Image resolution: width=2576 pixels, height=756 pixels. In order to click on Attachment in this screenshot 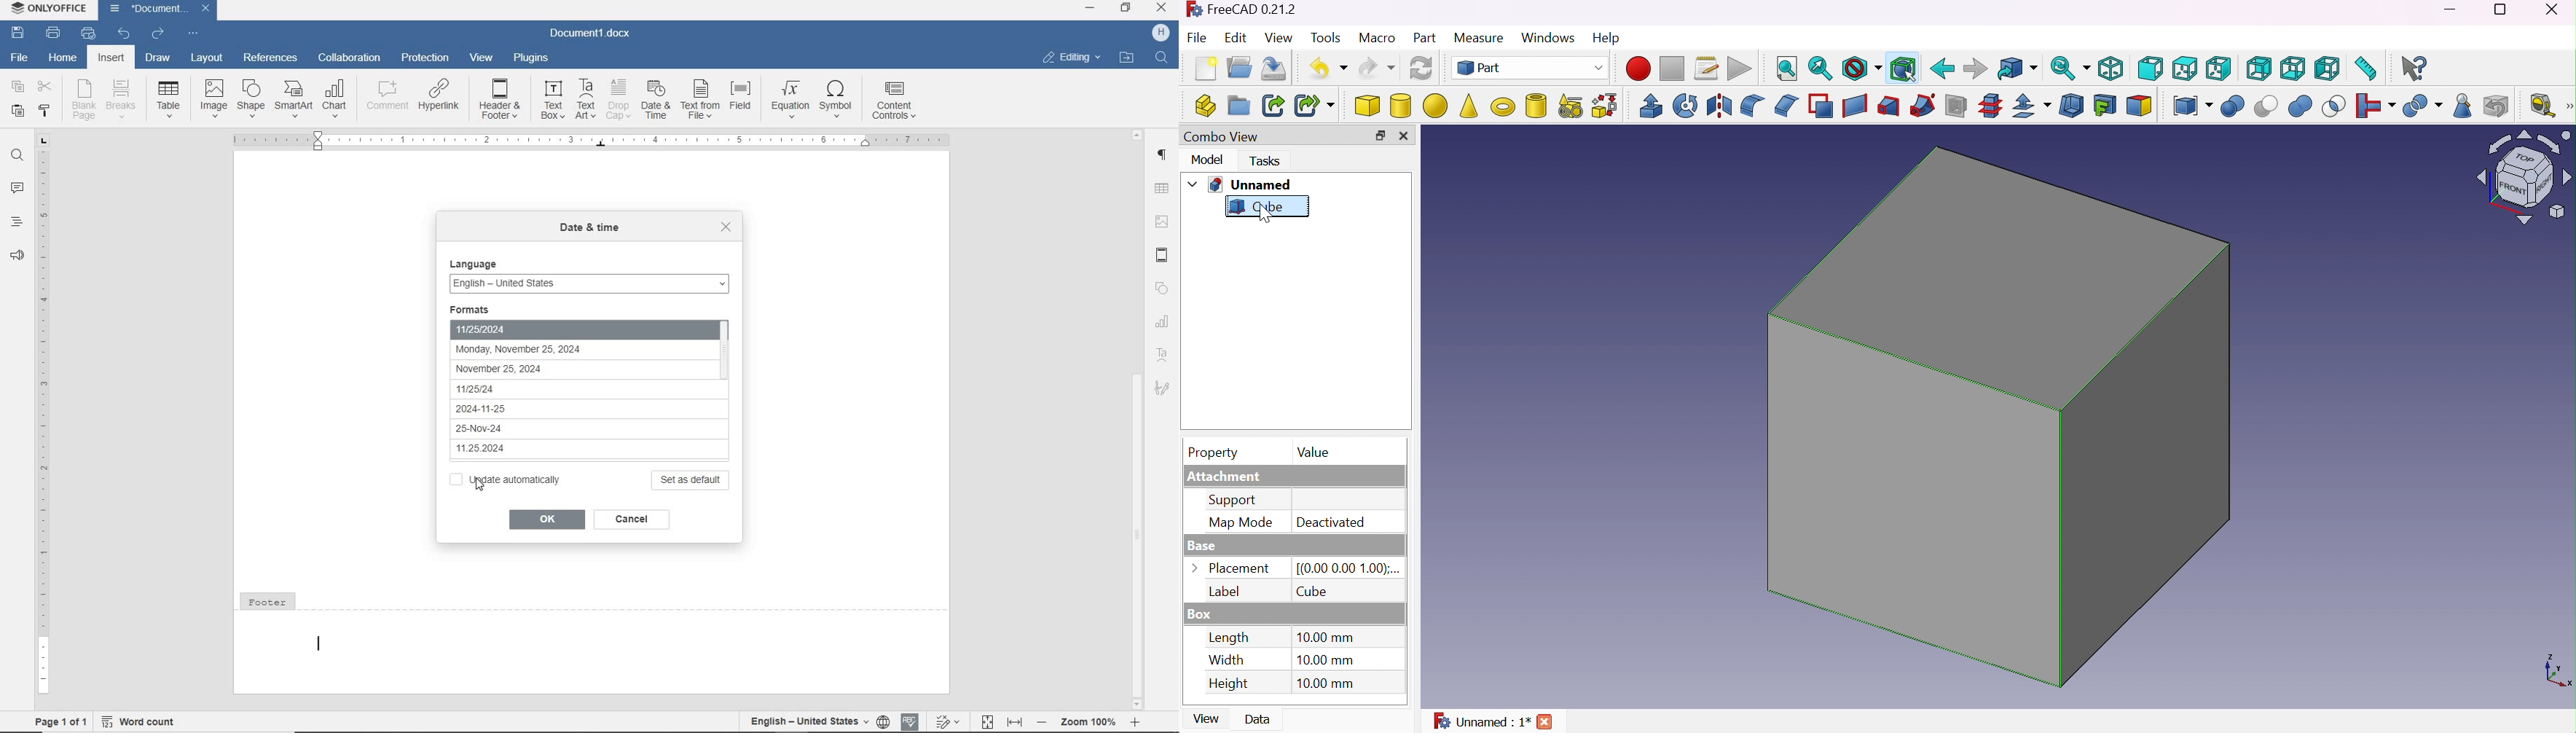, I will do `click(1226, 478)`.